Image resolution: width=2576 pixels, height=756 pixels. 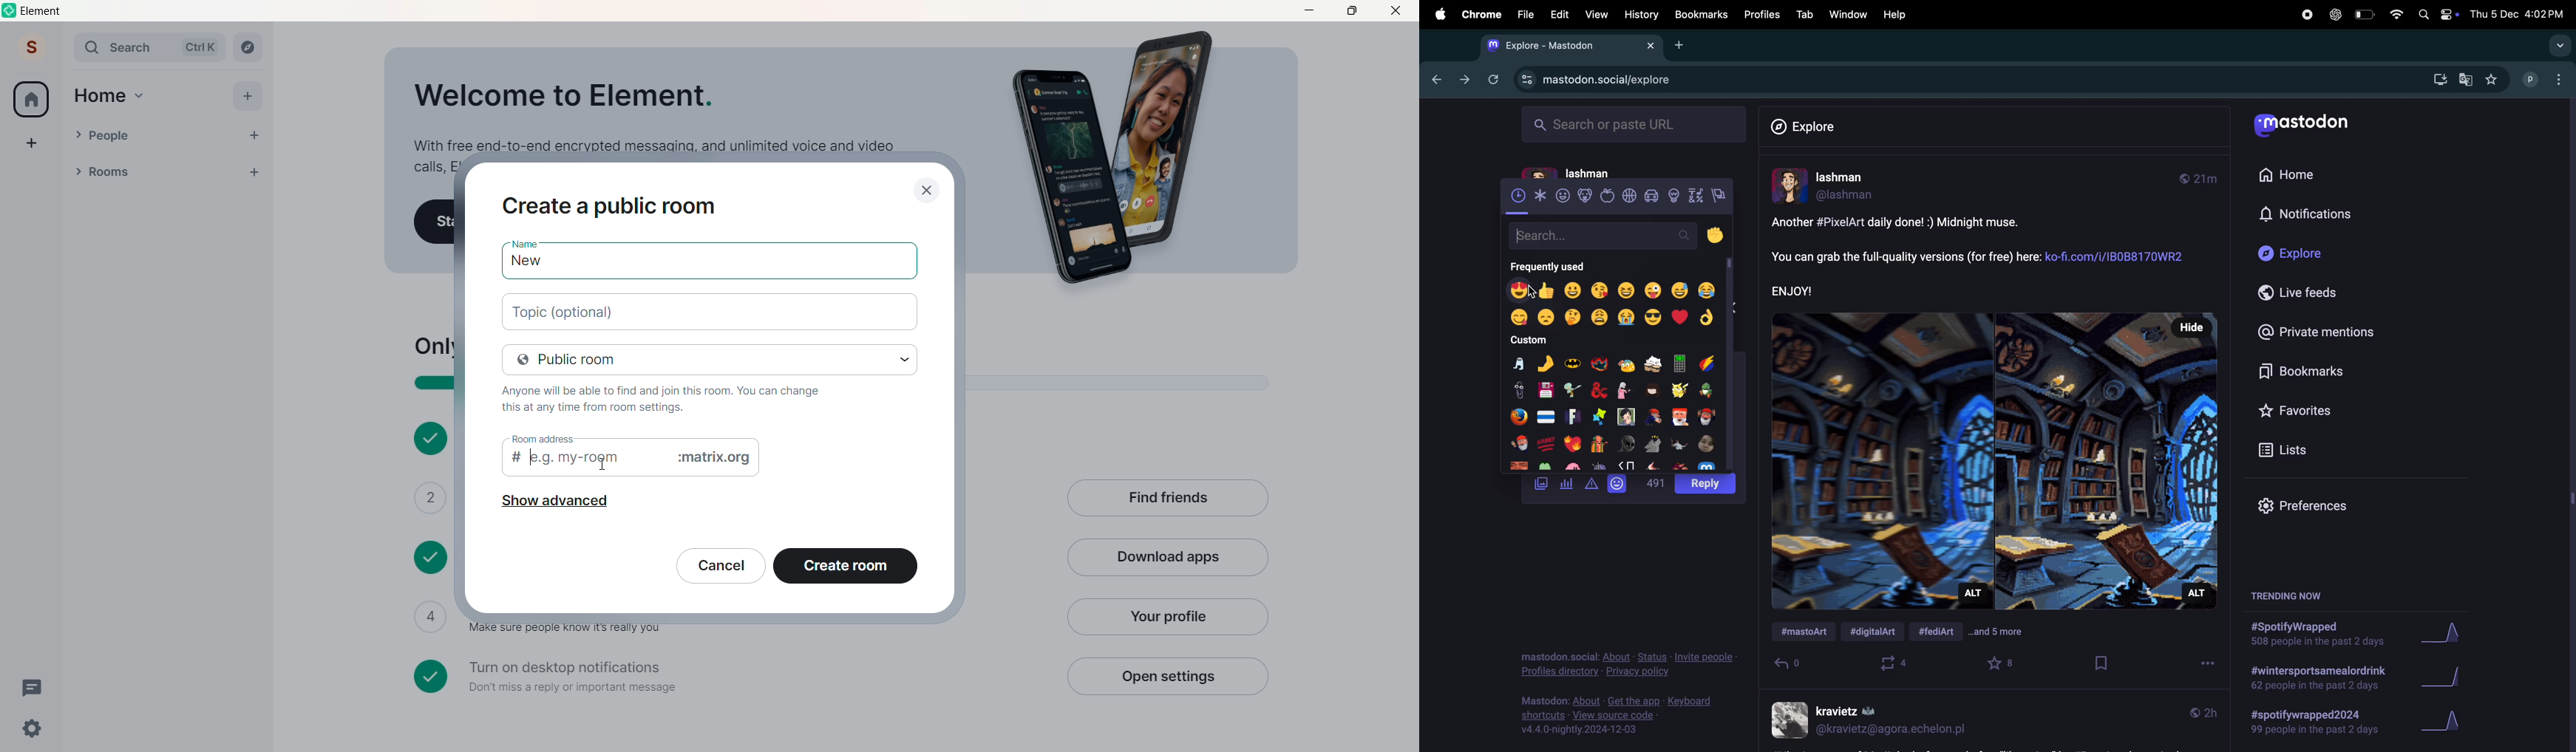 What do you see at coordinates (78, 134) in the screenshot?
I see `people Drop down` at bounding box center [78, 134].